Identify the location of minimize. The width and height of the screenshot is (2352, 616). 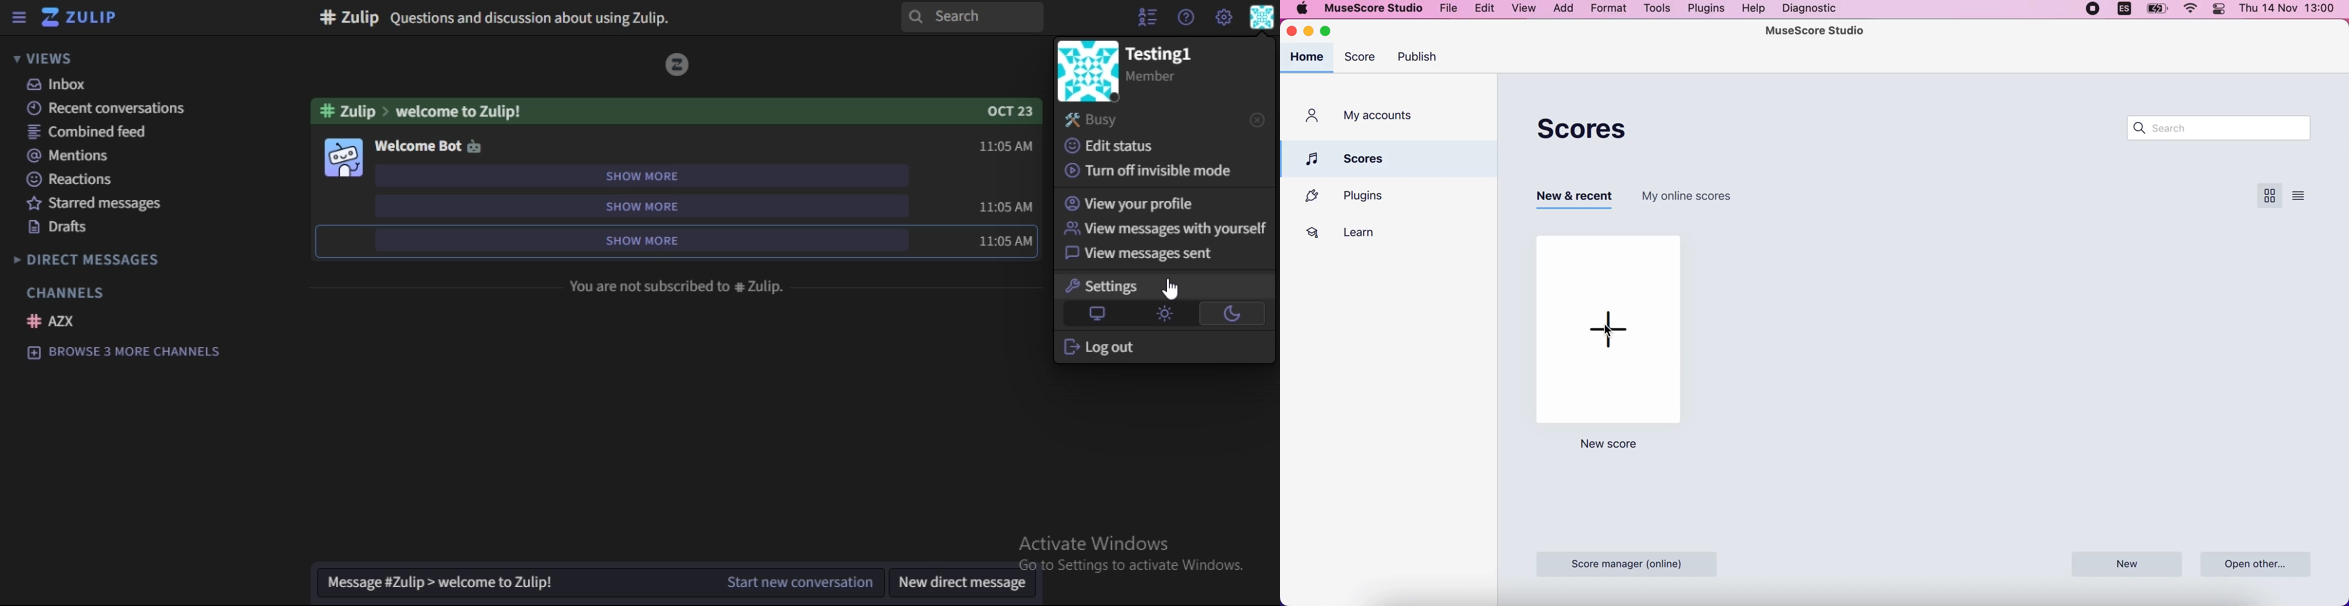
(1309, 32).